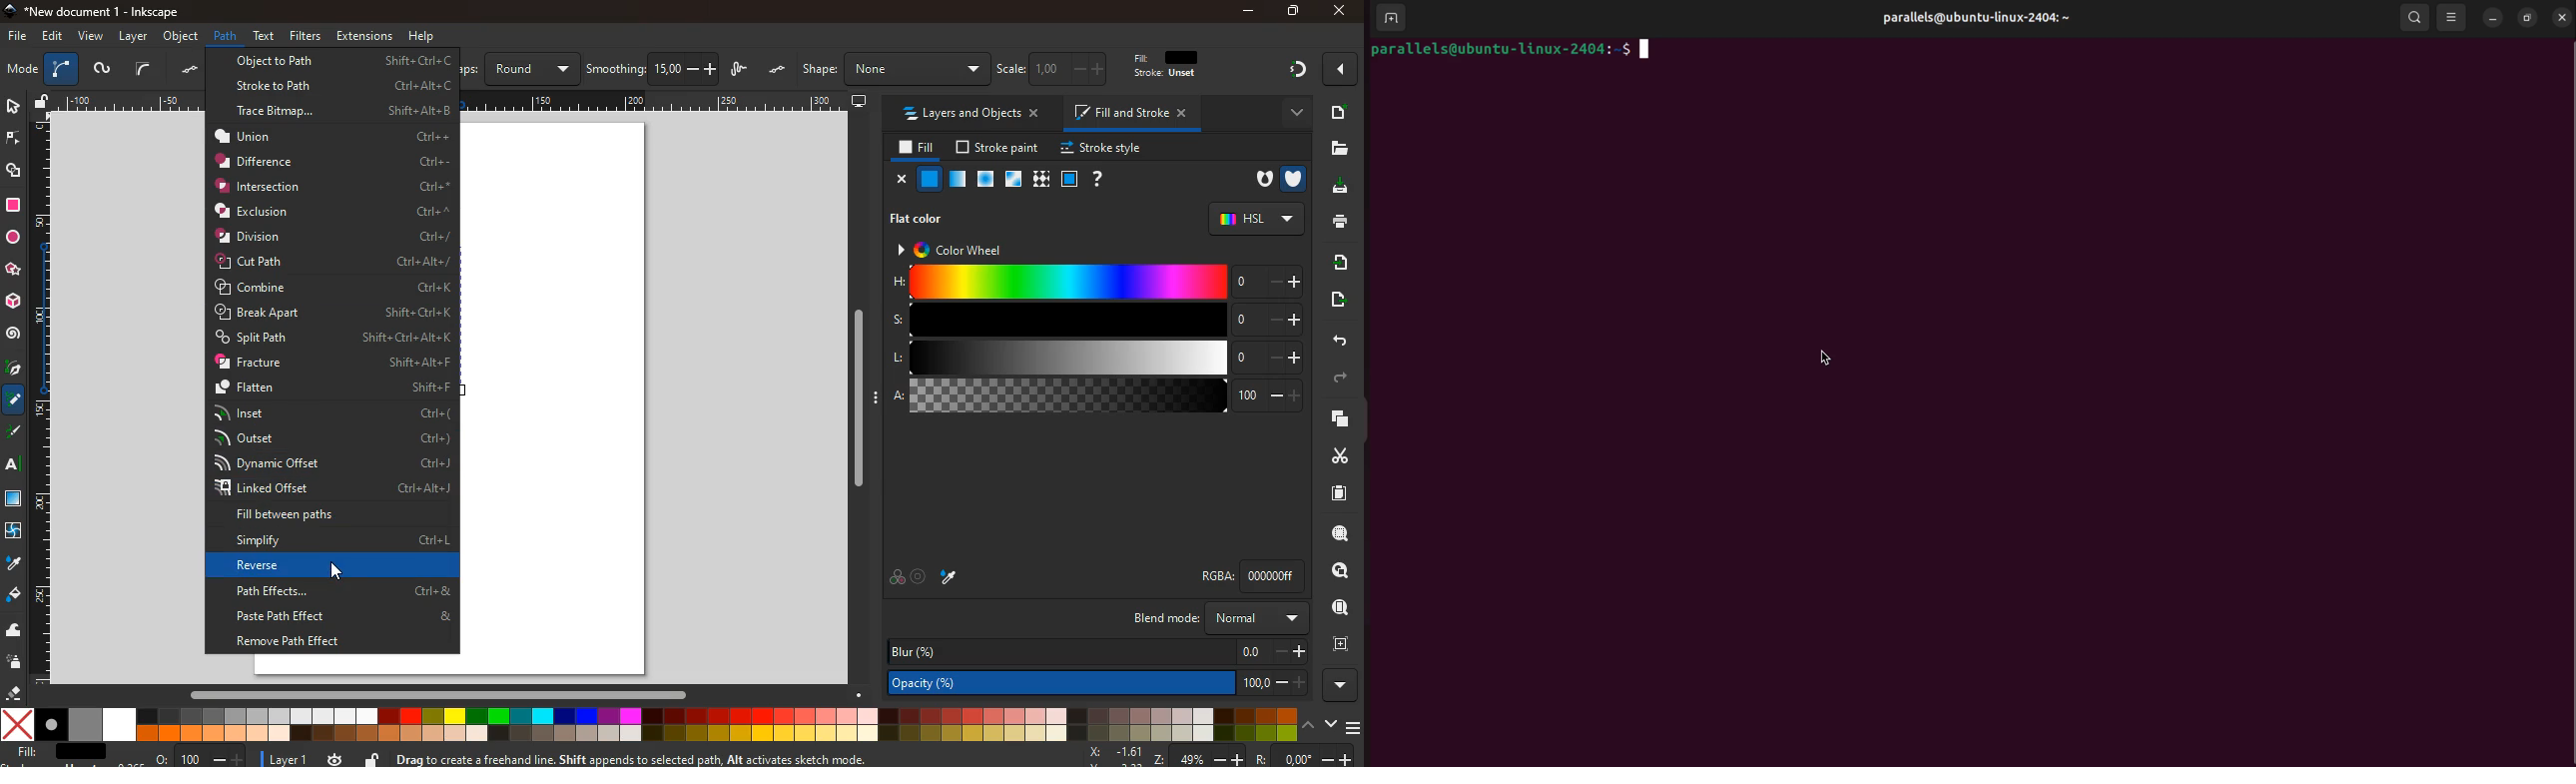  I want to click on square, so click(13, 207).